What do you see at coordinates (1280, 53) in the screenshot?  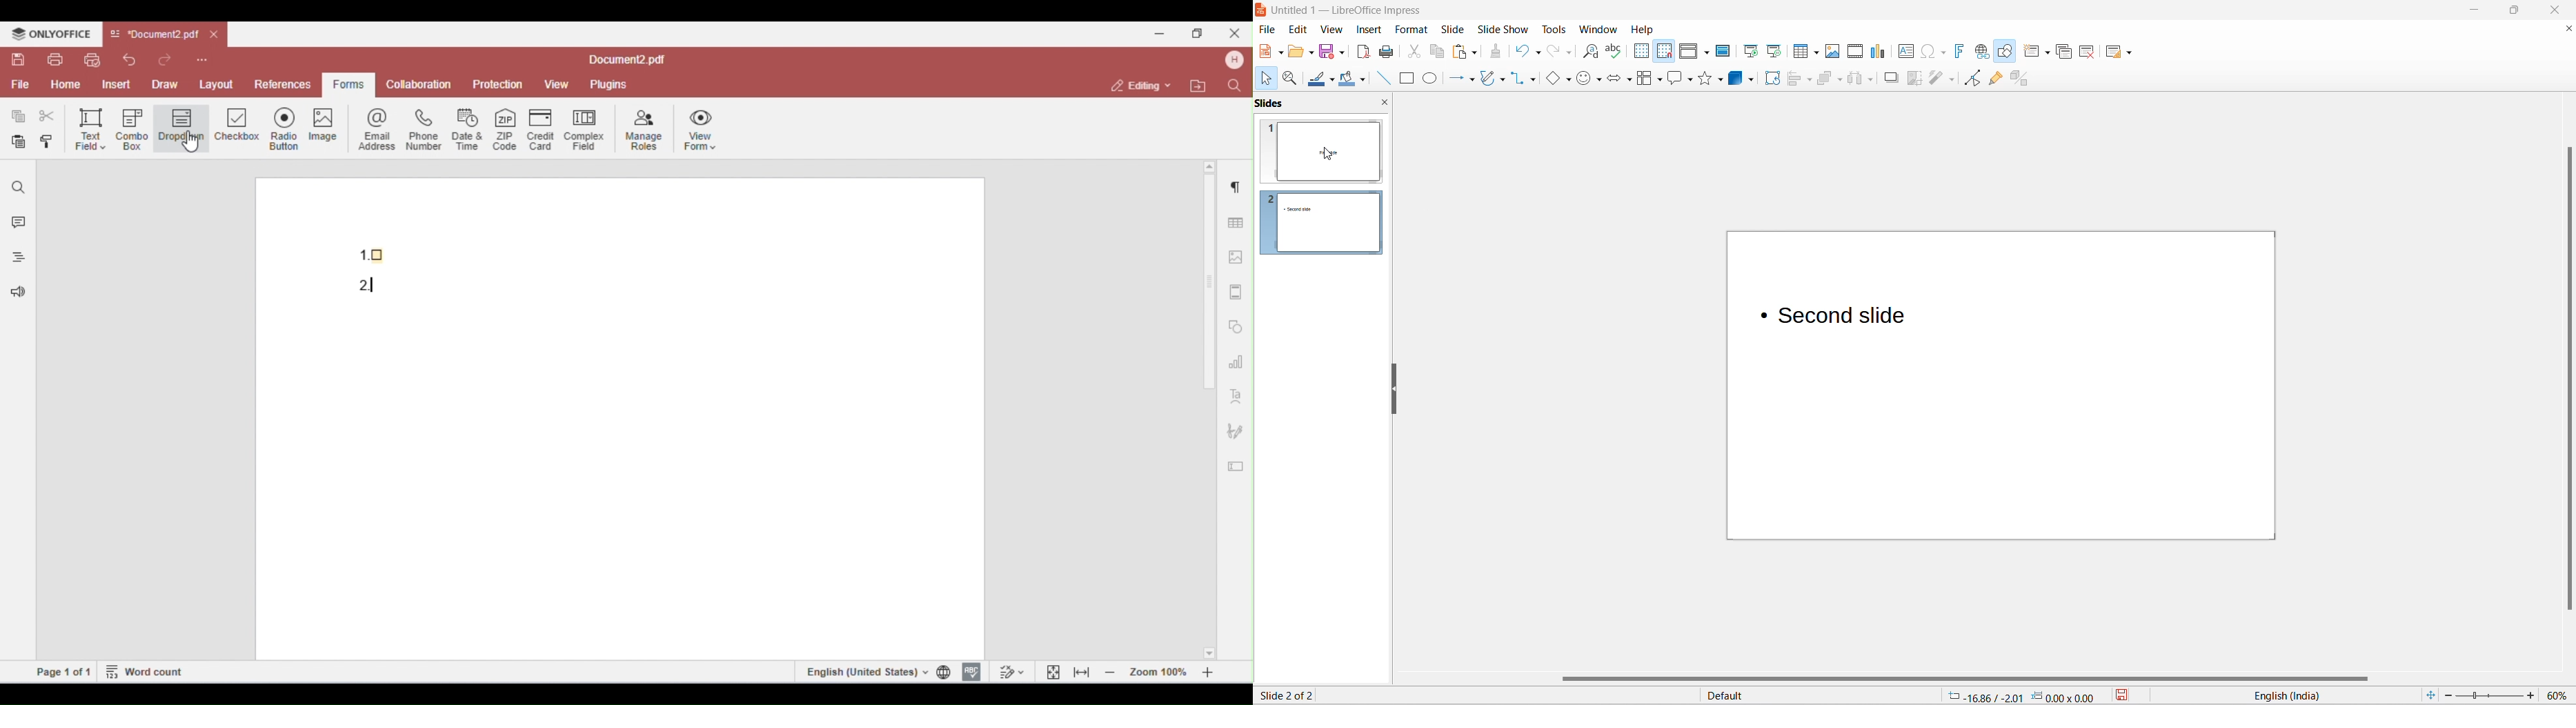 I see `new file options` at bounding box center [1280, 53].